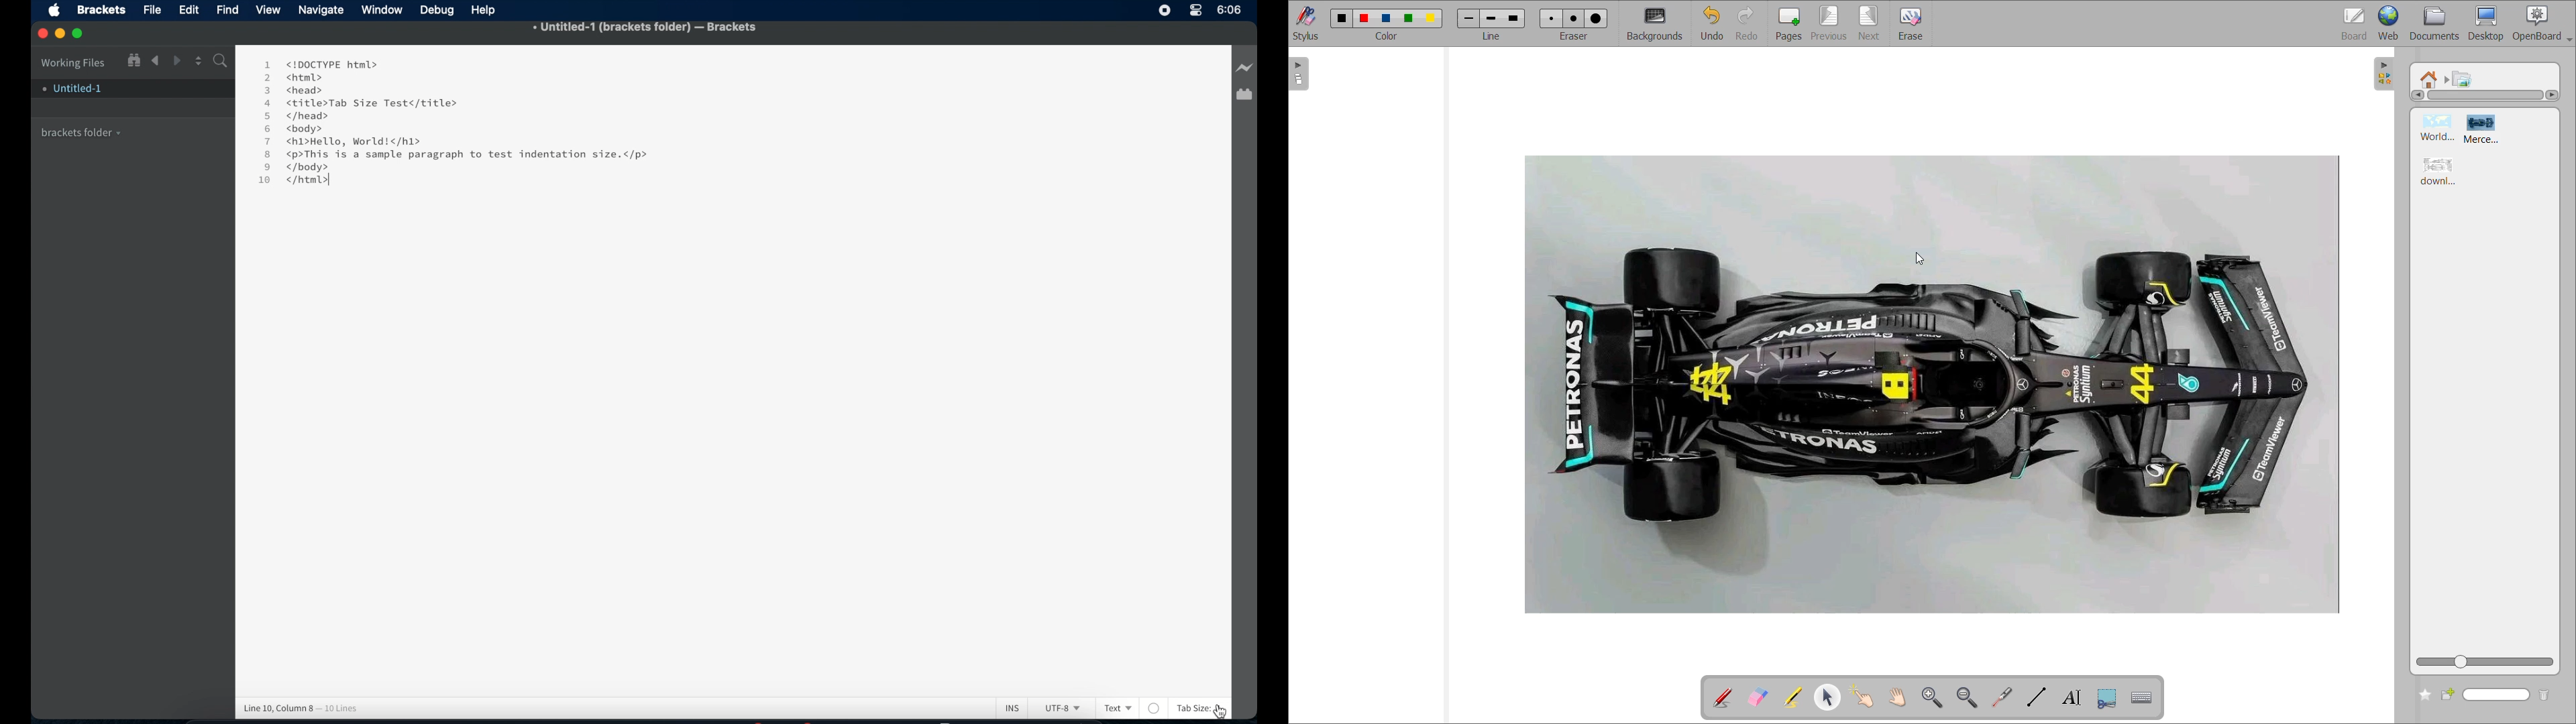 The height and width of the screenshot is (728, 2576). I want to click on Brackets, so click(100, 9).